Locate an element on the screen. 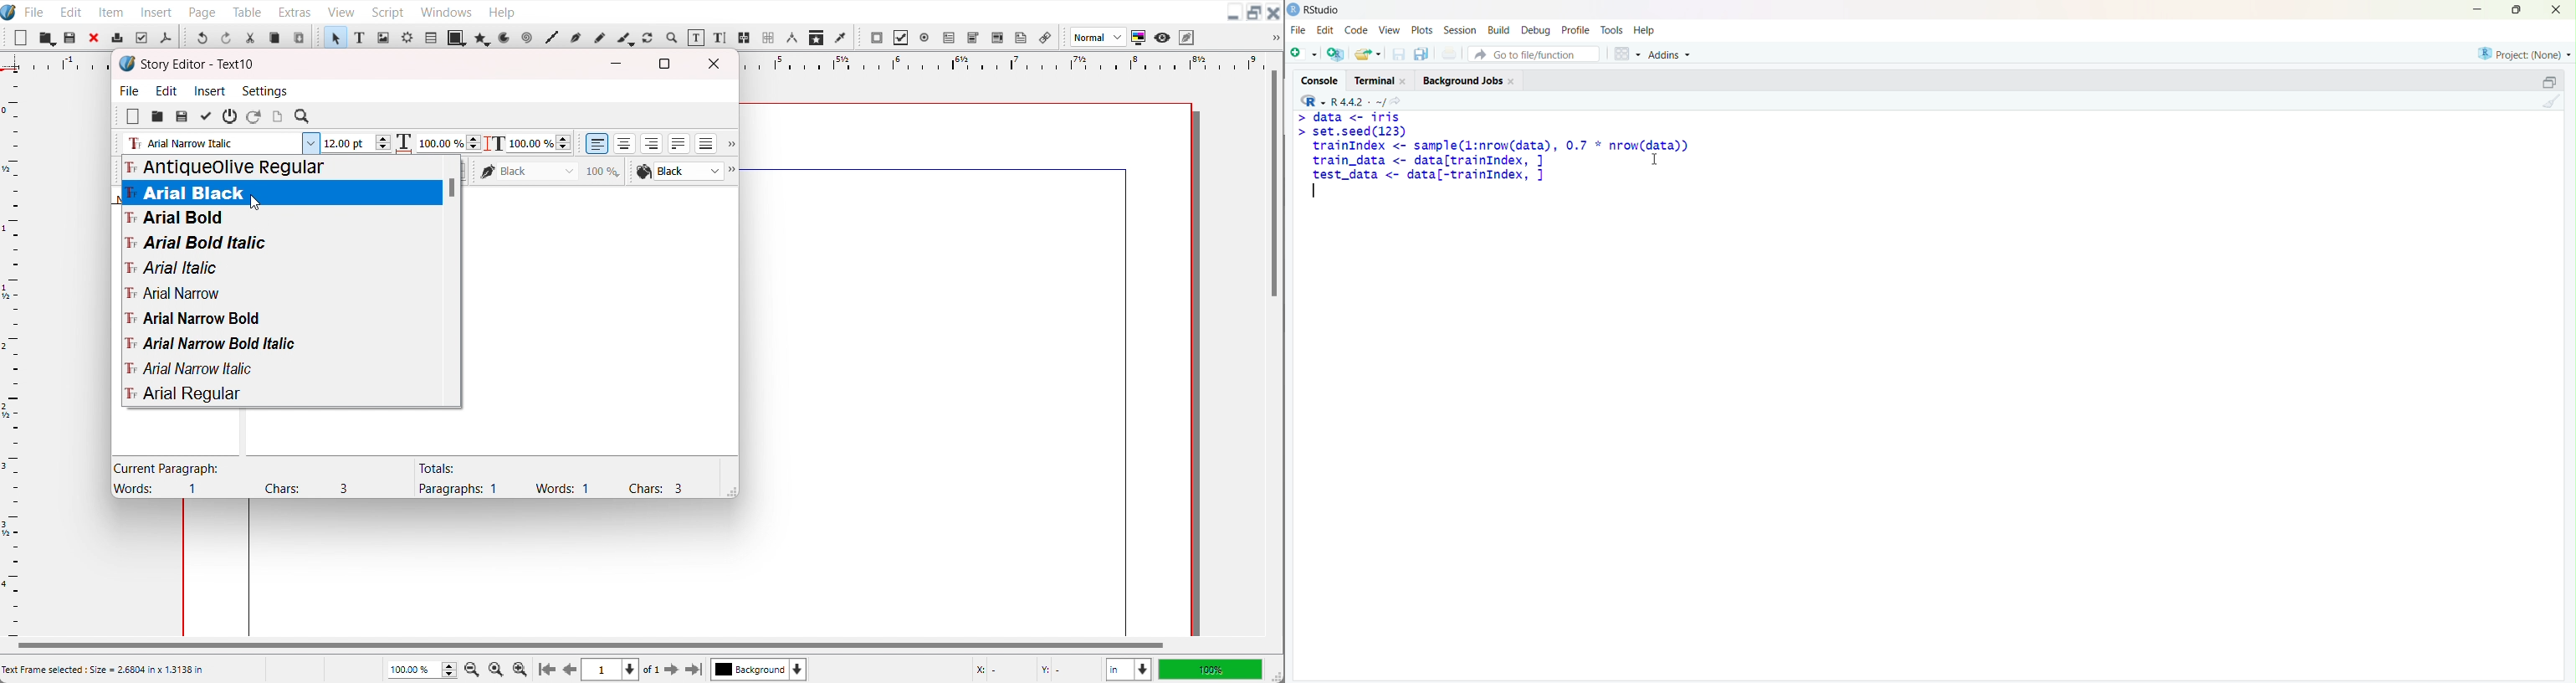 This screenshot has height=700, width=2576. Build is located at coordinates (1501, 29).